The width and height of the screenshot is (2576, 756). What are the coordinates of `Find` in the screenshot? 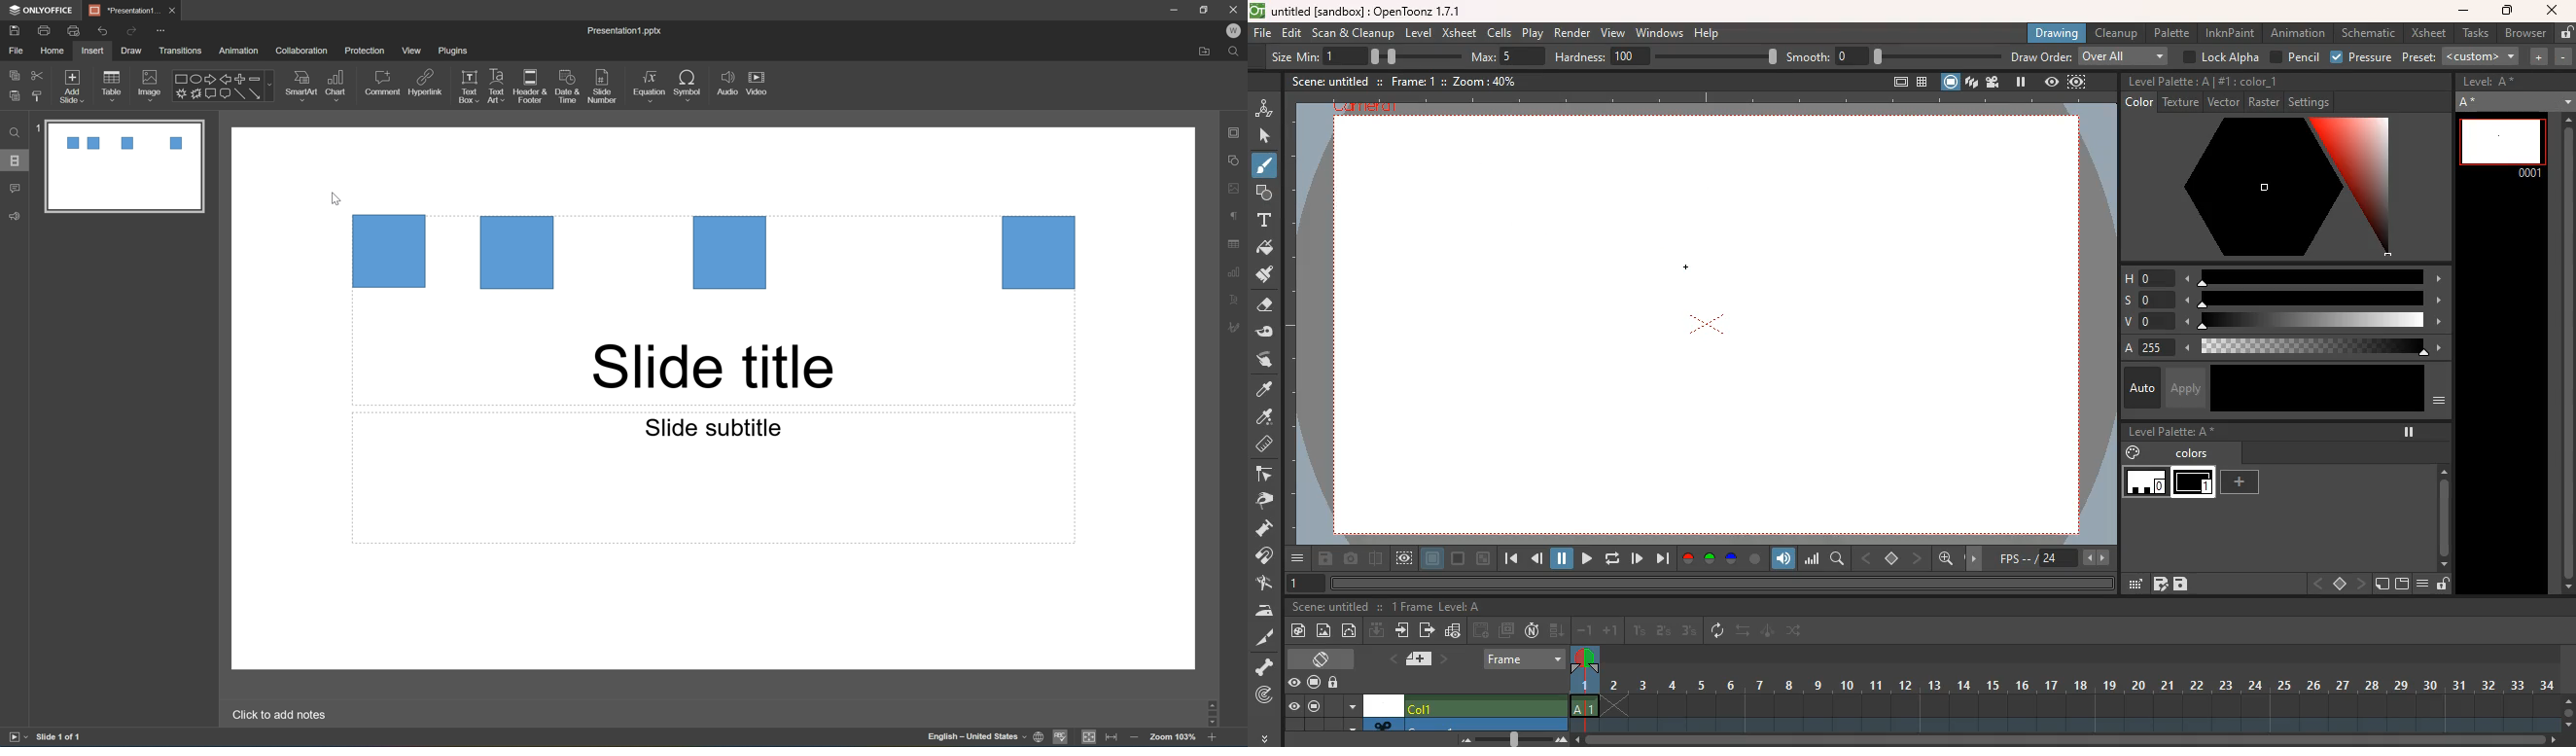 It's located at (1237, 50).